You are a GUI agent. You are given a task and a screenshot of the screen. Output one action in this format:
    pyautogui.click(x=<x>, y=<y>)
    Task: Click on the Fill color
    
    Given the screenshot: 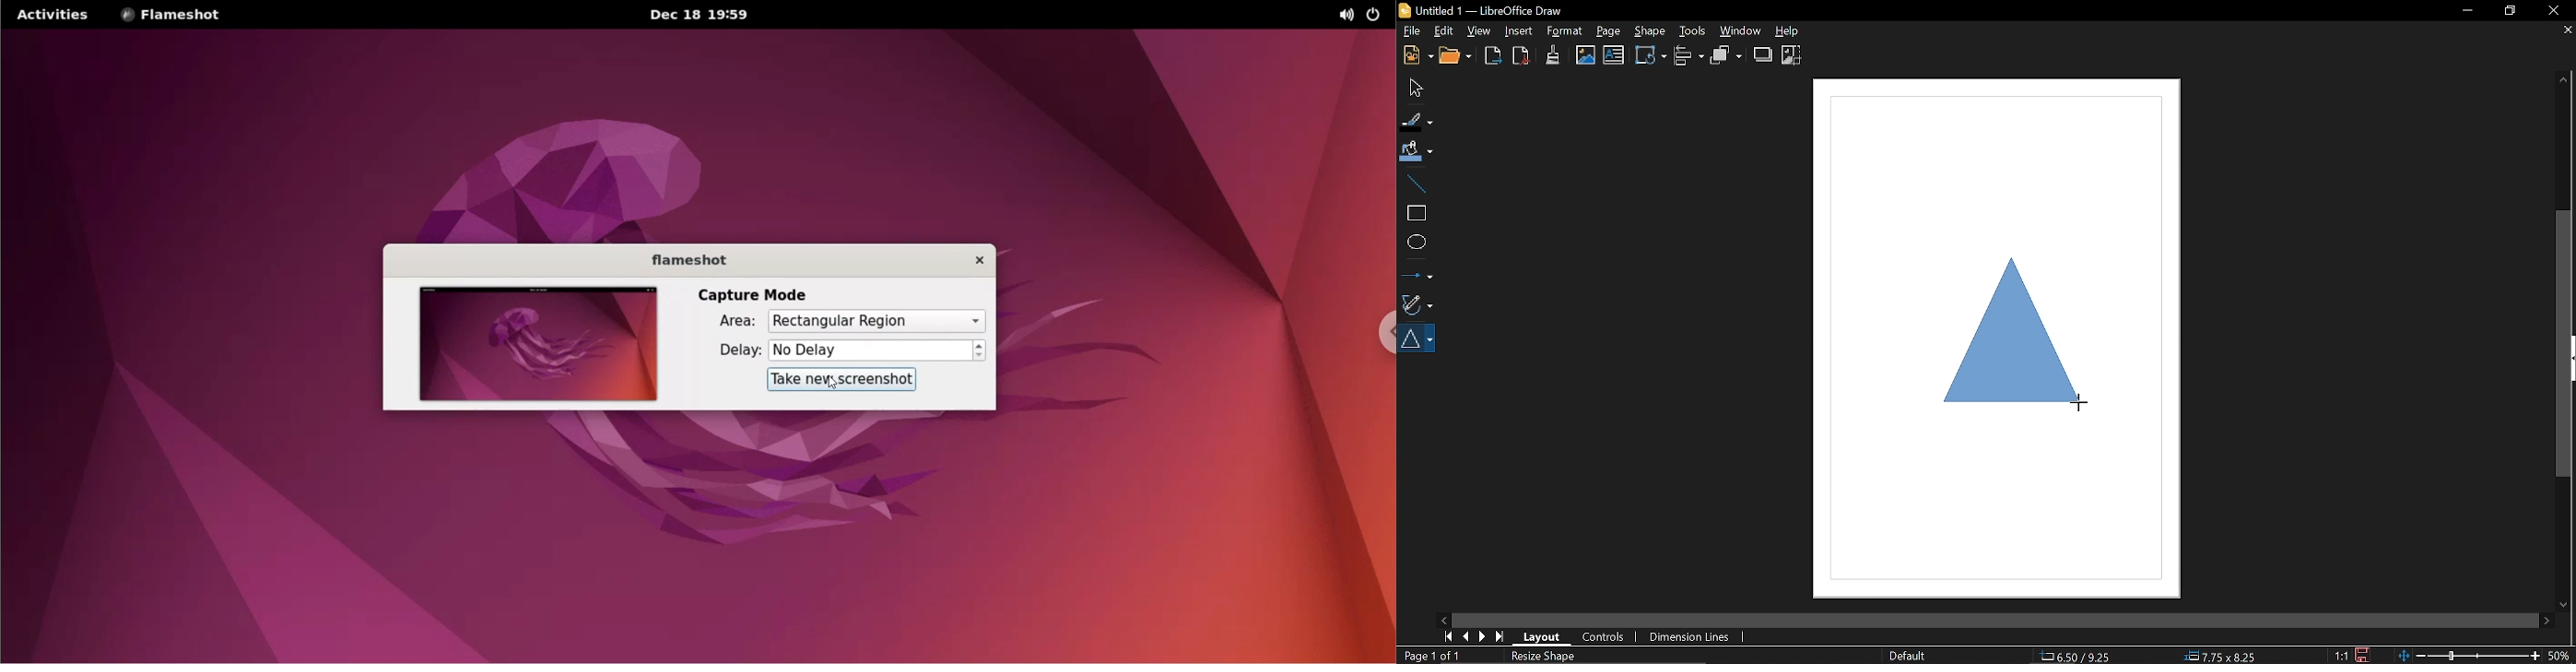 What is the action you would take?
    pyautogui.click(x=1417, y=152)
    